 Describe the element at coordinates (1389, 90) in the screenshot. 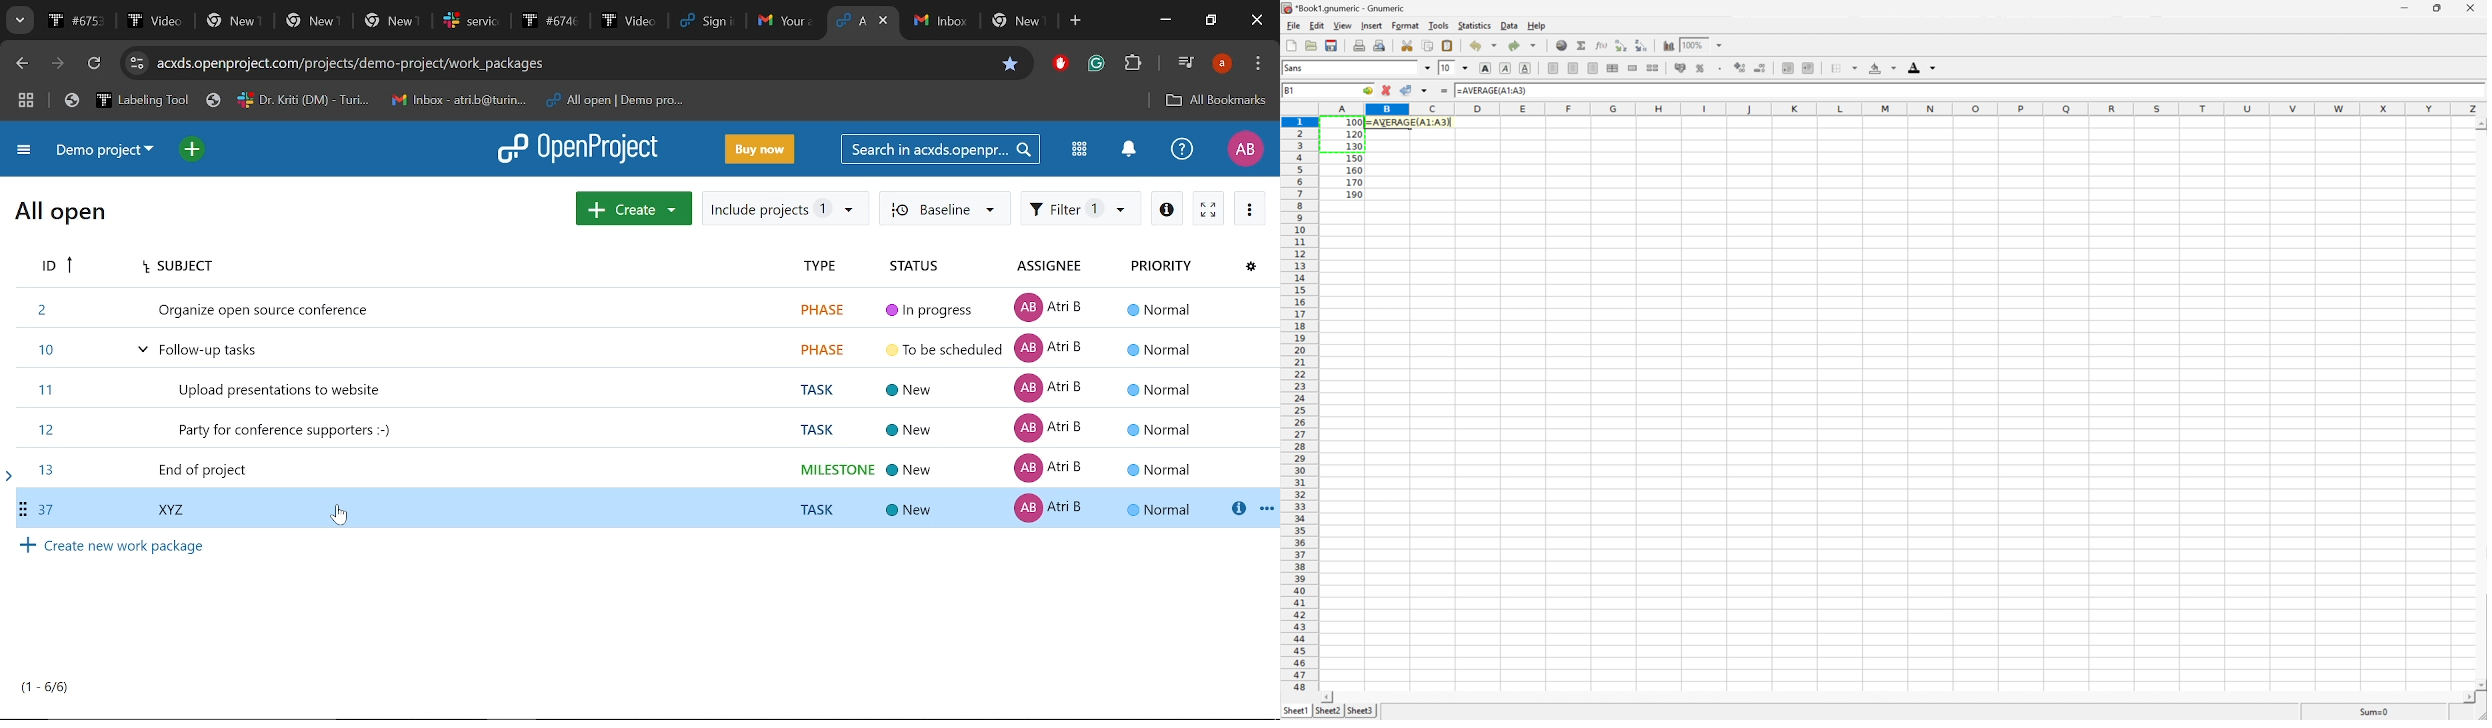

I see `Cancel changes` at that location.